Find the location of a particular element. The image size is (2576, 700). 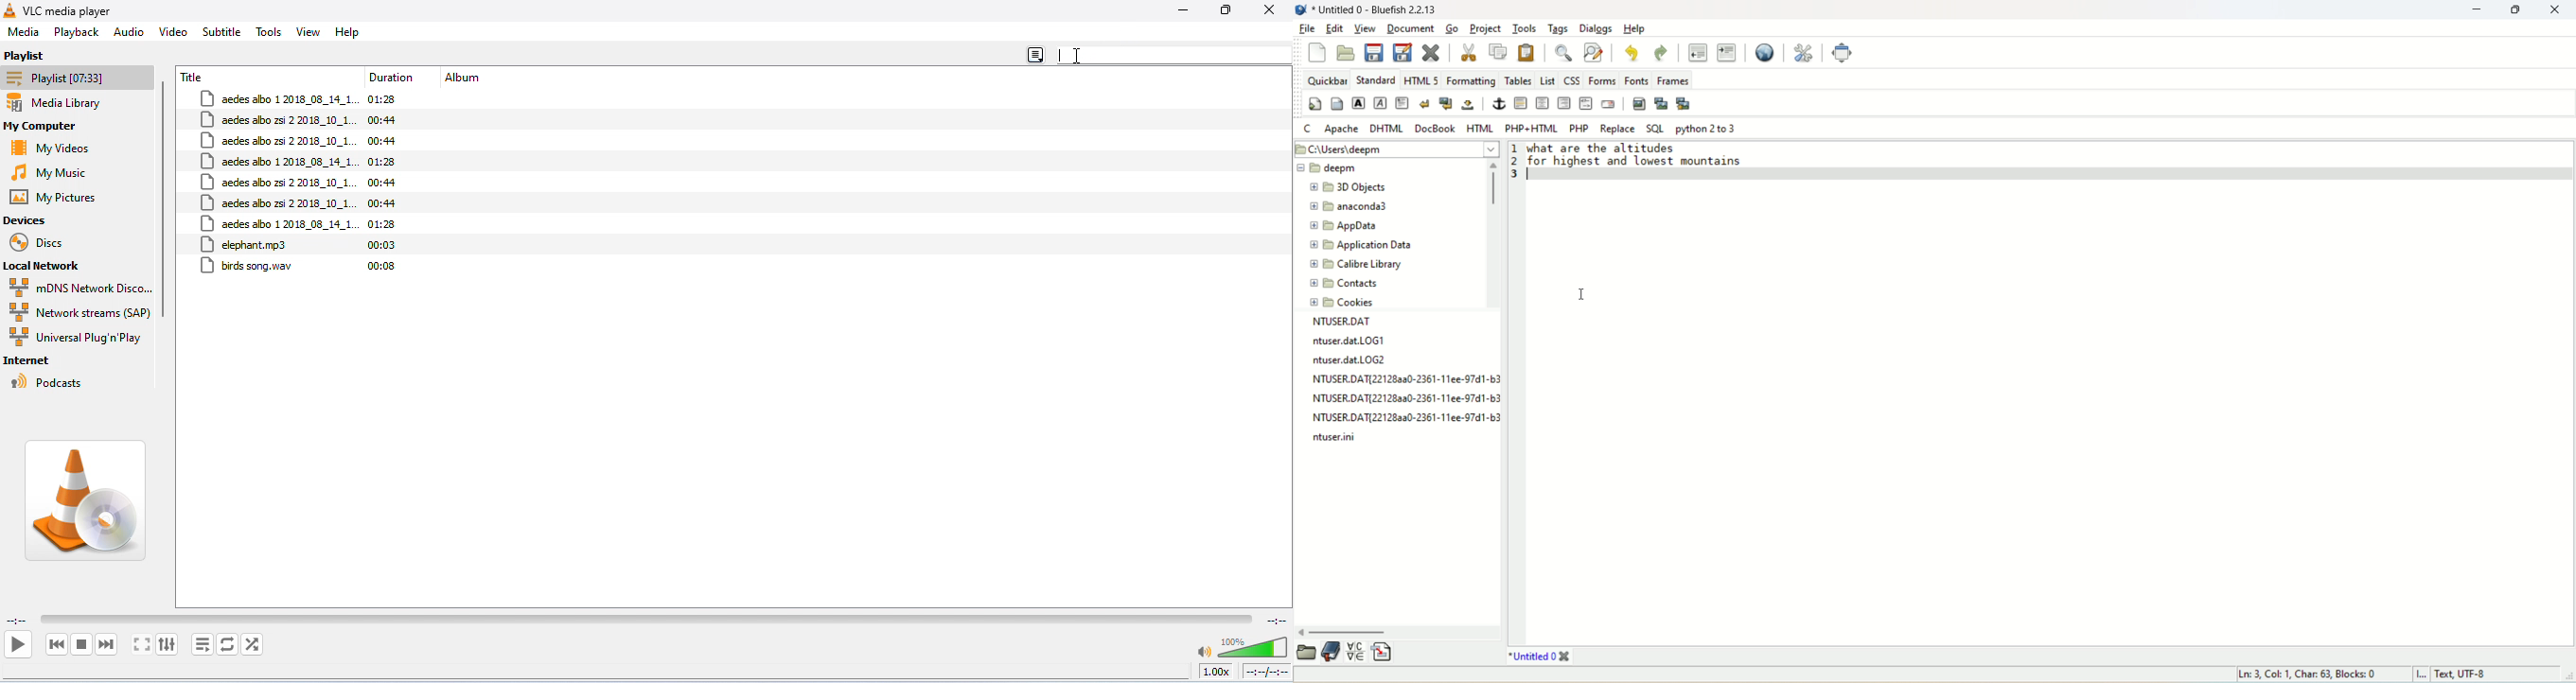

01:28 is located at coordinates (388, 99).